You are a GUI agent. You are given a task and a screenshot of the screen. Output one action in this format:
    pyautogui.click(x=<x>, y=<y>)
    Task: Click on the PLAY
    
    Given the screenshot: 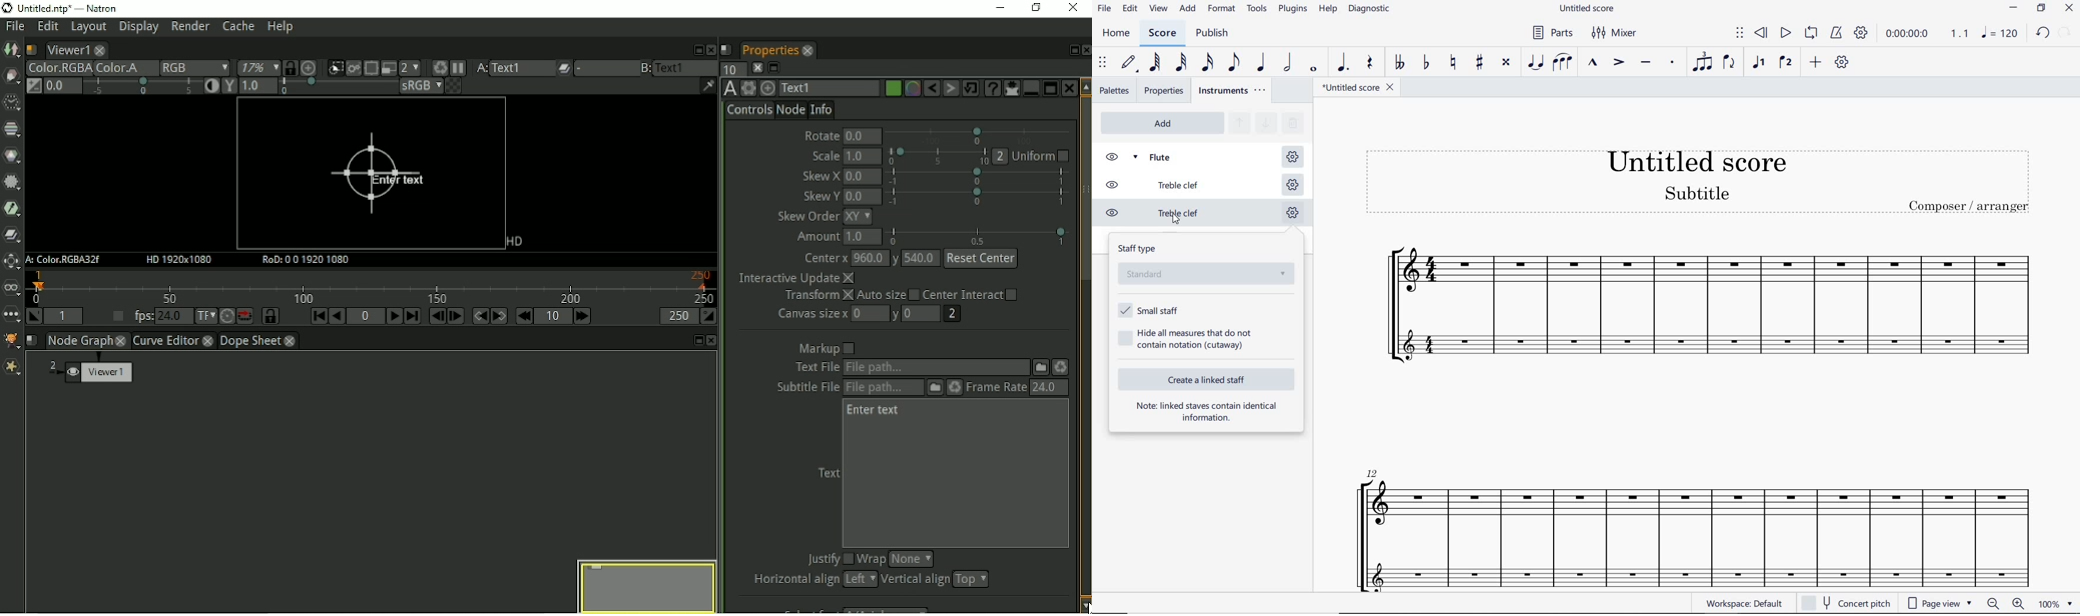 What is the action you would take?
    pyautogui.click(x=1785, y=34)
    